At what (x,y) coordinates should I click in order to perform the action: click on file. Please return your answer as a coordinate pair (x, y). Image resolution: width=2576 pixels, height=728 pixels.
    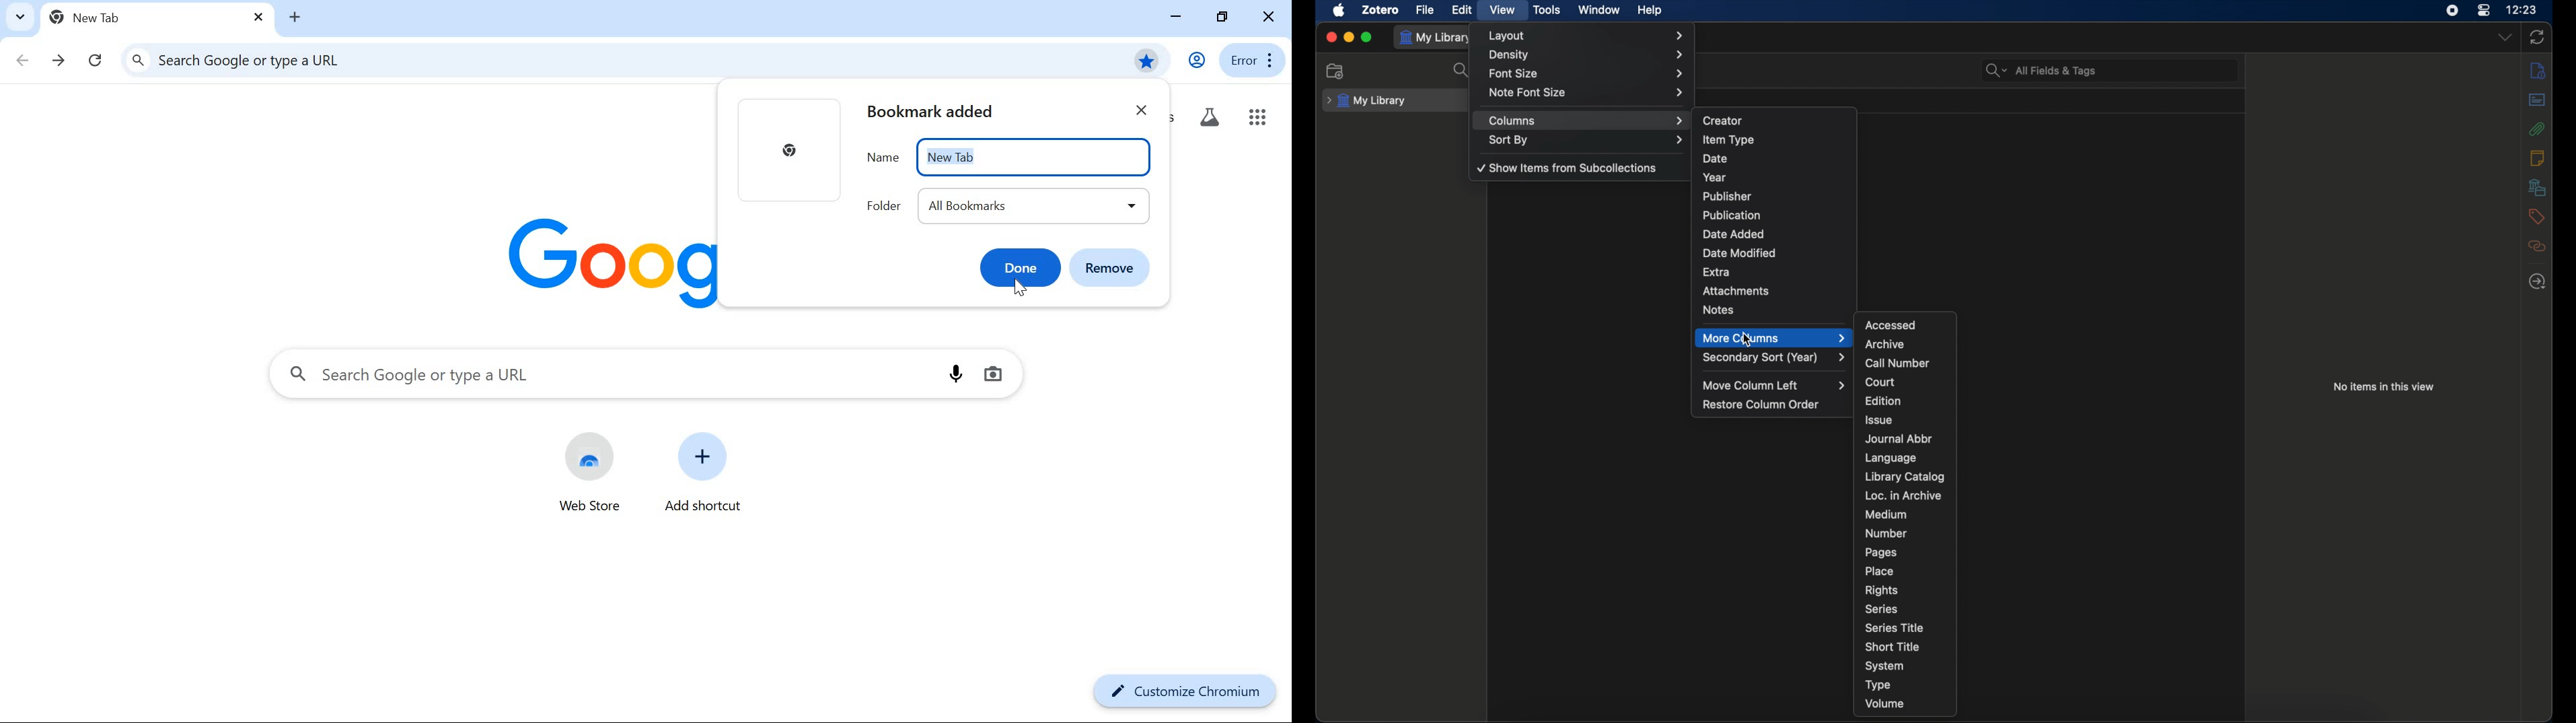
    Looking at the image, I should click on (1426, 11).